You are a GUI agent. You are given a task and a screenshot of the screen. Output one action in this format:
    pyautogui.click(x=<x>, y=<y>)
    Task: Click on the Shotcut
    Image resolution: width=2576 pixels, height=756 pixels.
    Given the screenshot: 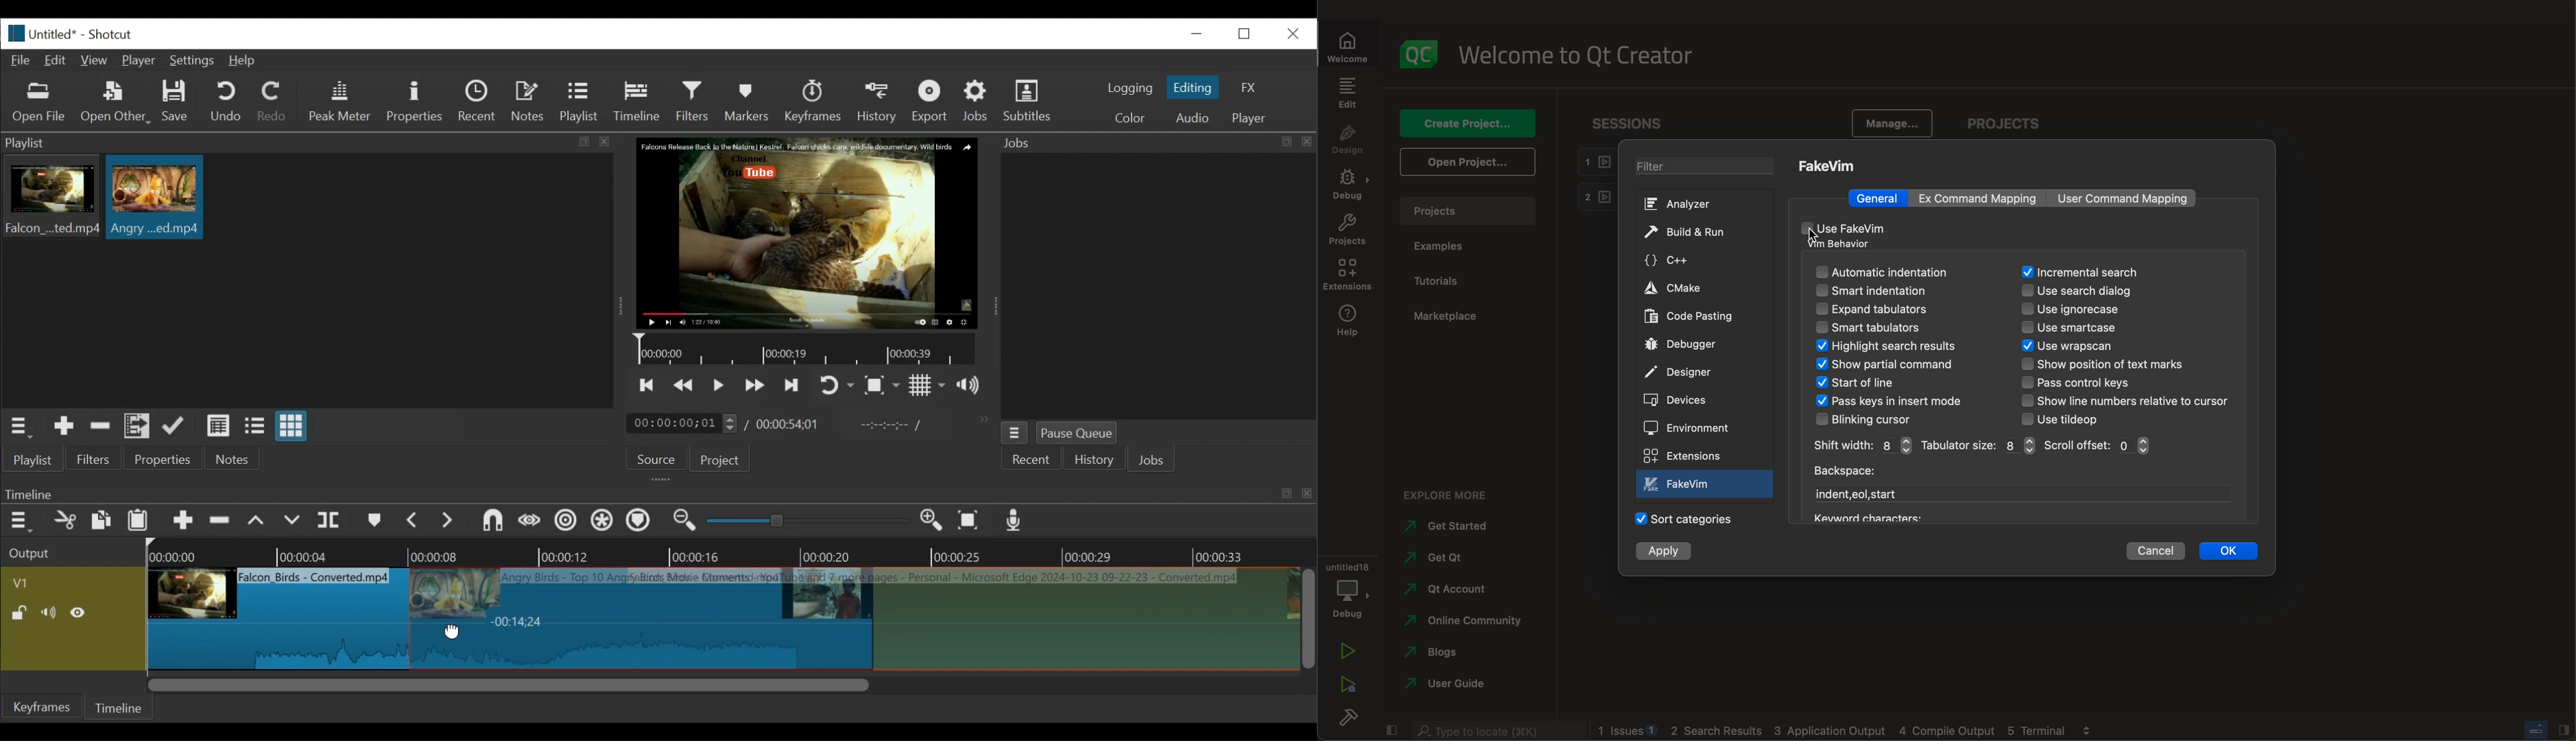 What is the action you would take?
    pyautogui.click(x=110, y=36)
    